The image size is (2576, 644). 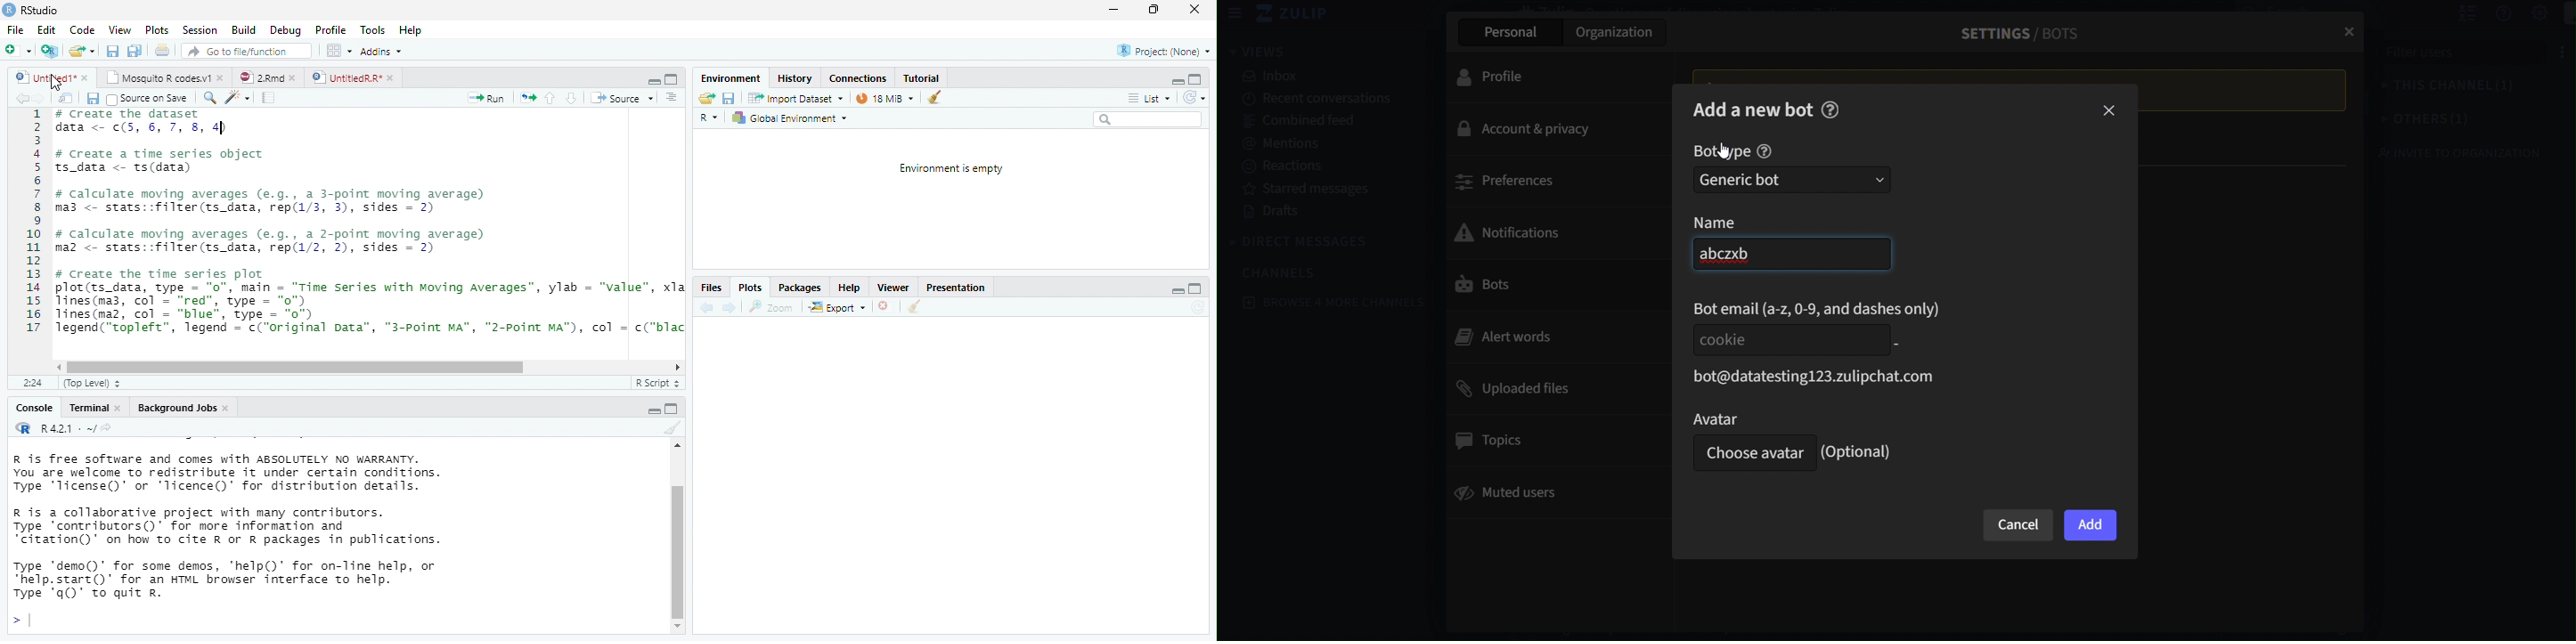 I want to click on Plots, so click(x=748, y=289).